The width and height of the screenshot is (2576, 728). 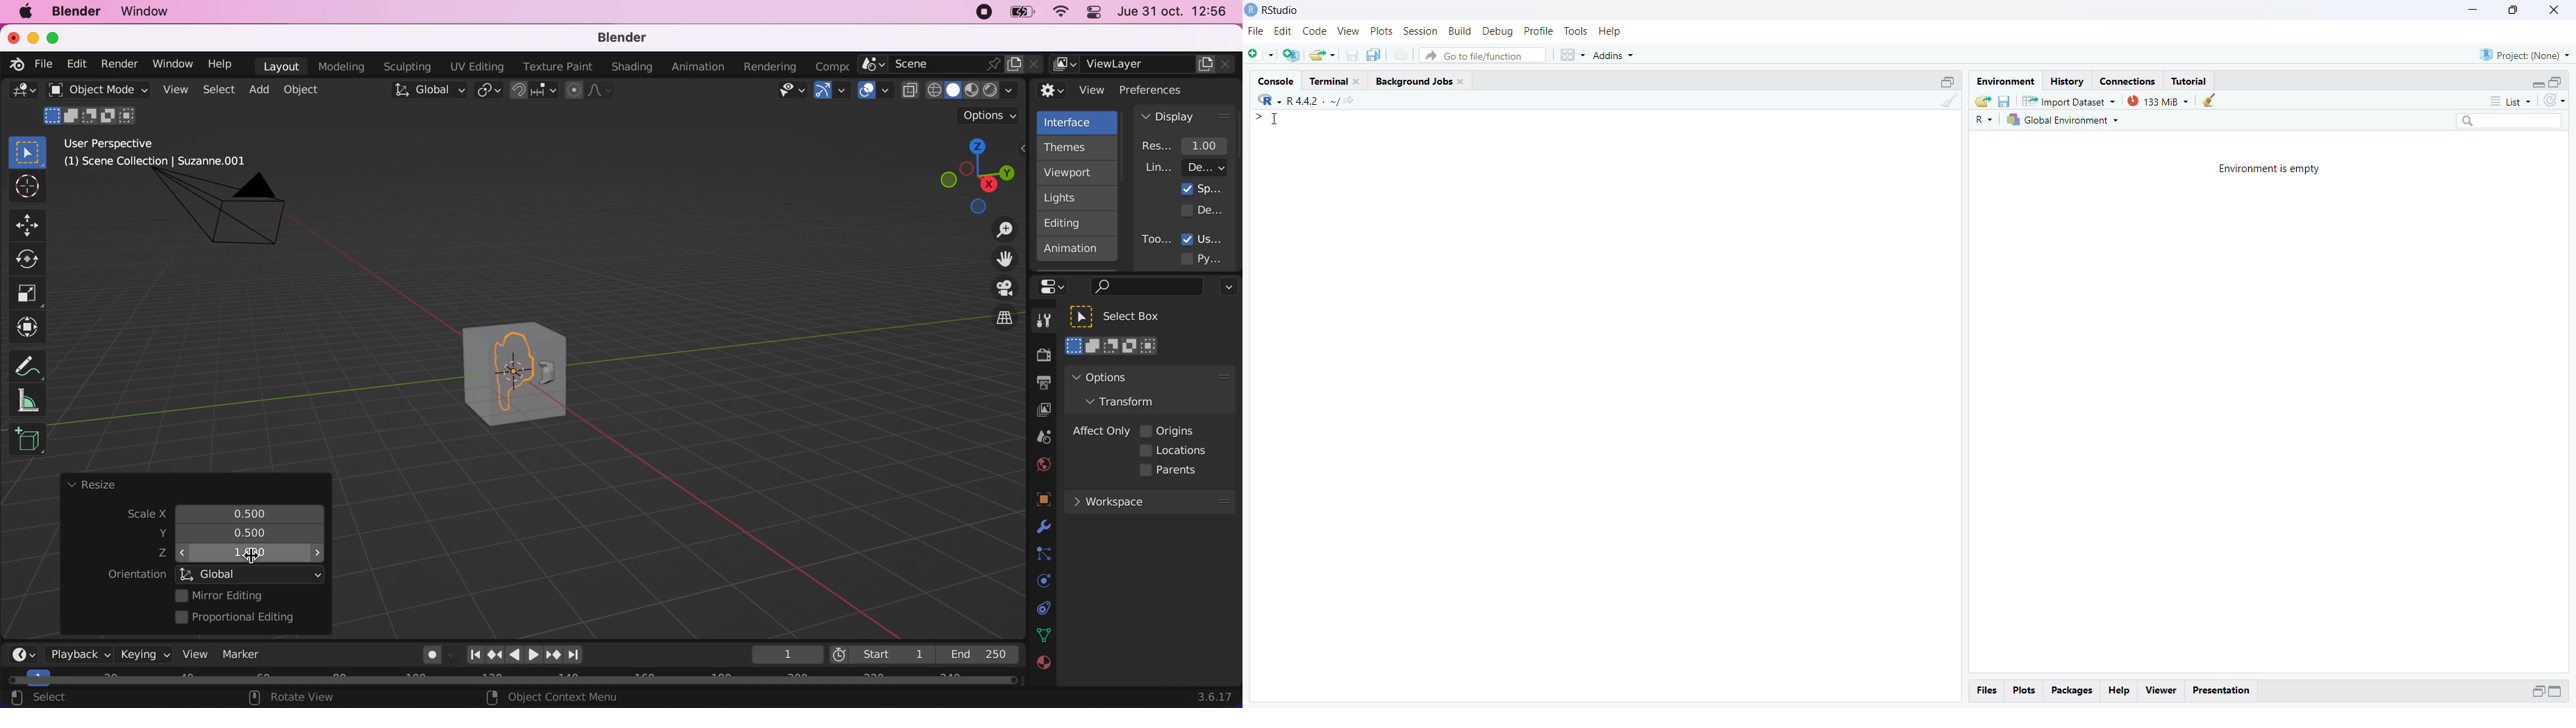 What do you see at coordinates (994, 326) in the screenshot?
I see `switch the current view` at bounding box center [994, 326].